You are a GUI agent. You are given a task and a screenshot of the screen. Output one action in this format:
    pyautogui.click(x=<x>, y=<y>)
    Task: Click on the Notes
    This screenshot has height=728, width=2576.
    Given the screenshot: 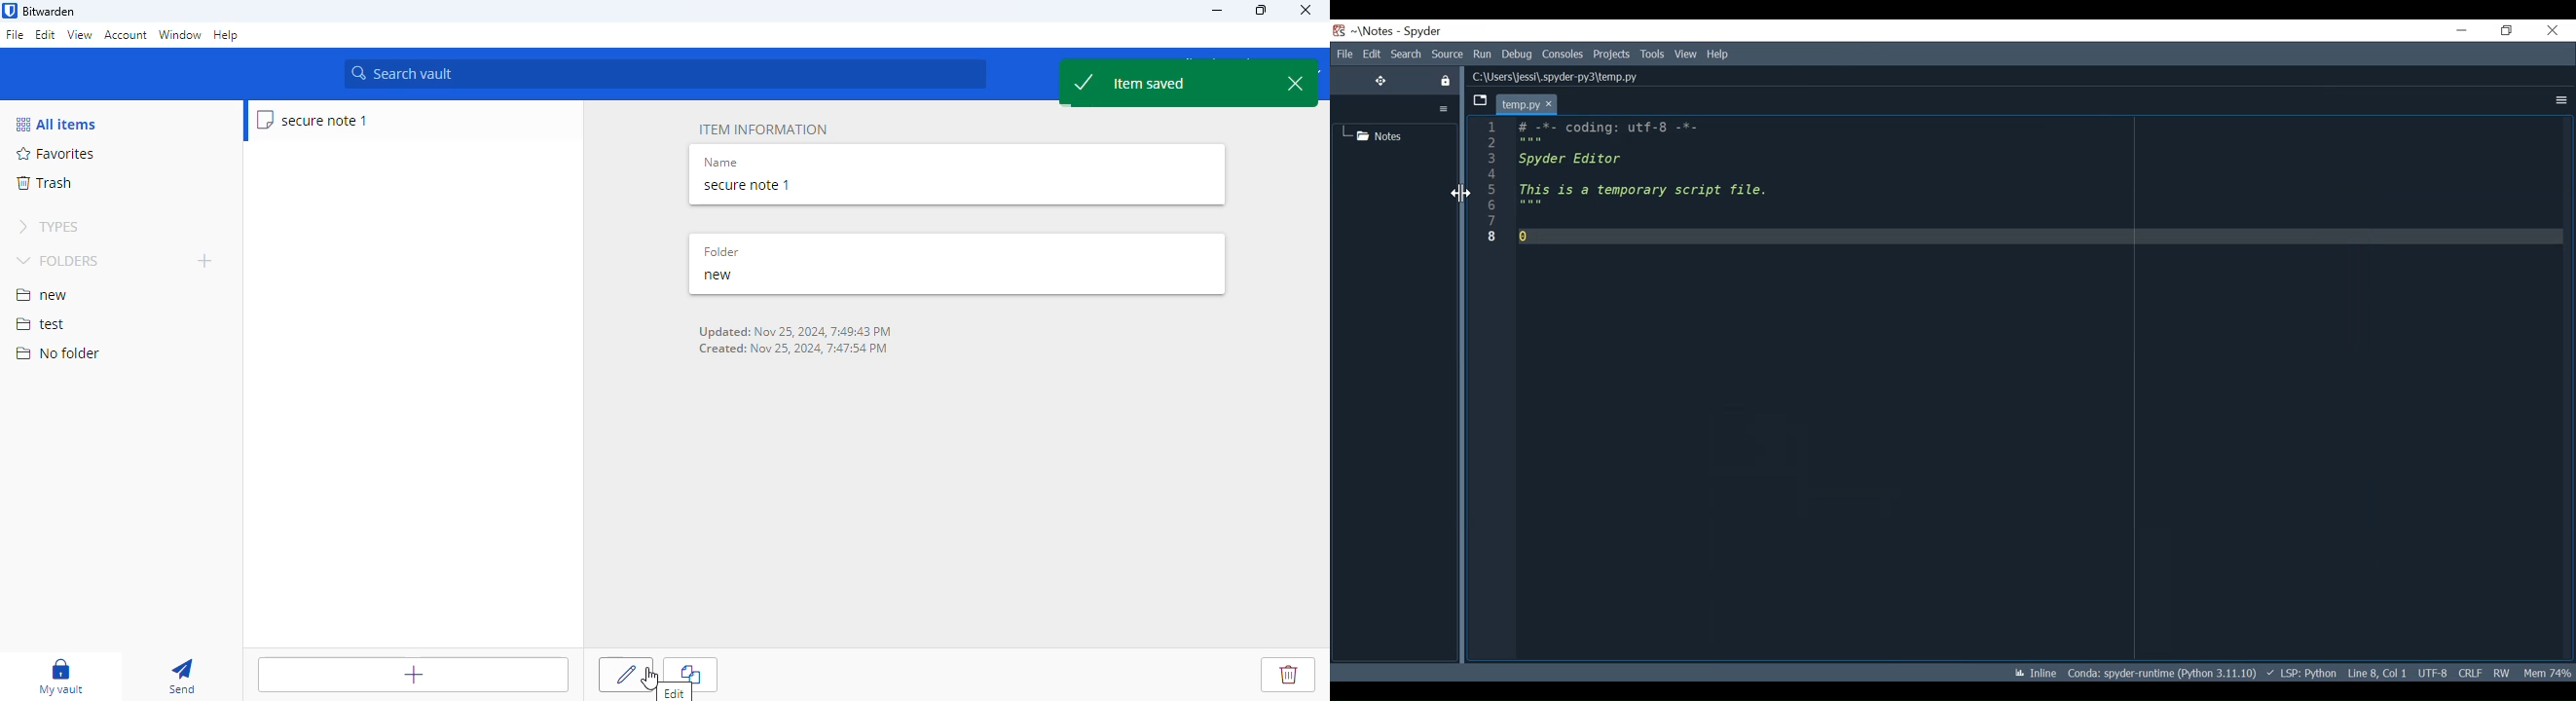 What is the action you would take?
    pyautogui.click(x=1373, y=136)
    